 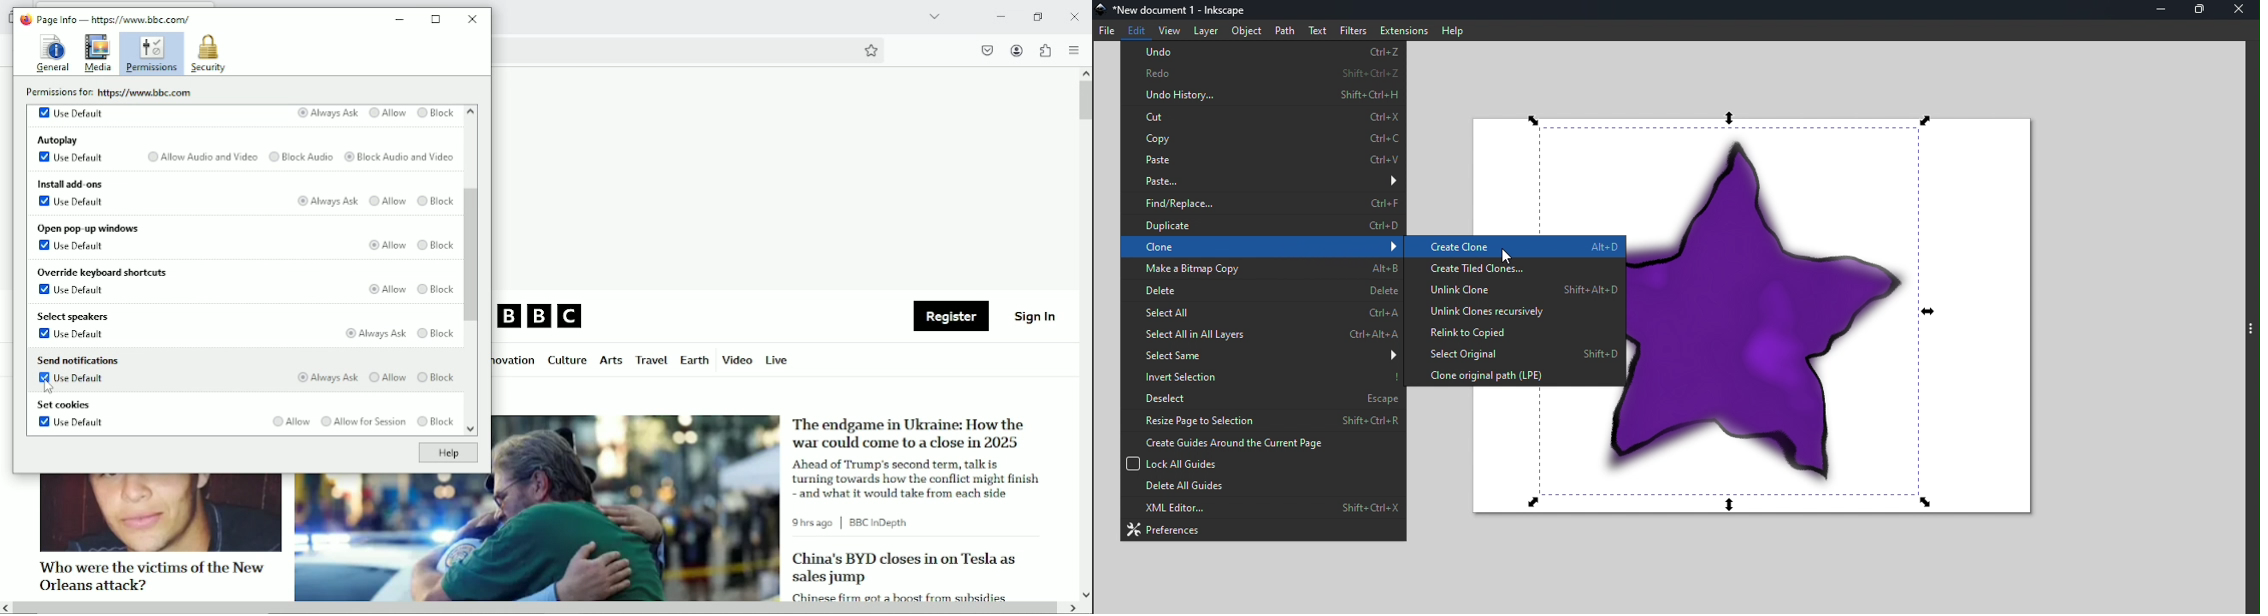 What do you see at coordinates (75, 292) in the screenshot?
I see `Use default` at bounding box center [75, 292].